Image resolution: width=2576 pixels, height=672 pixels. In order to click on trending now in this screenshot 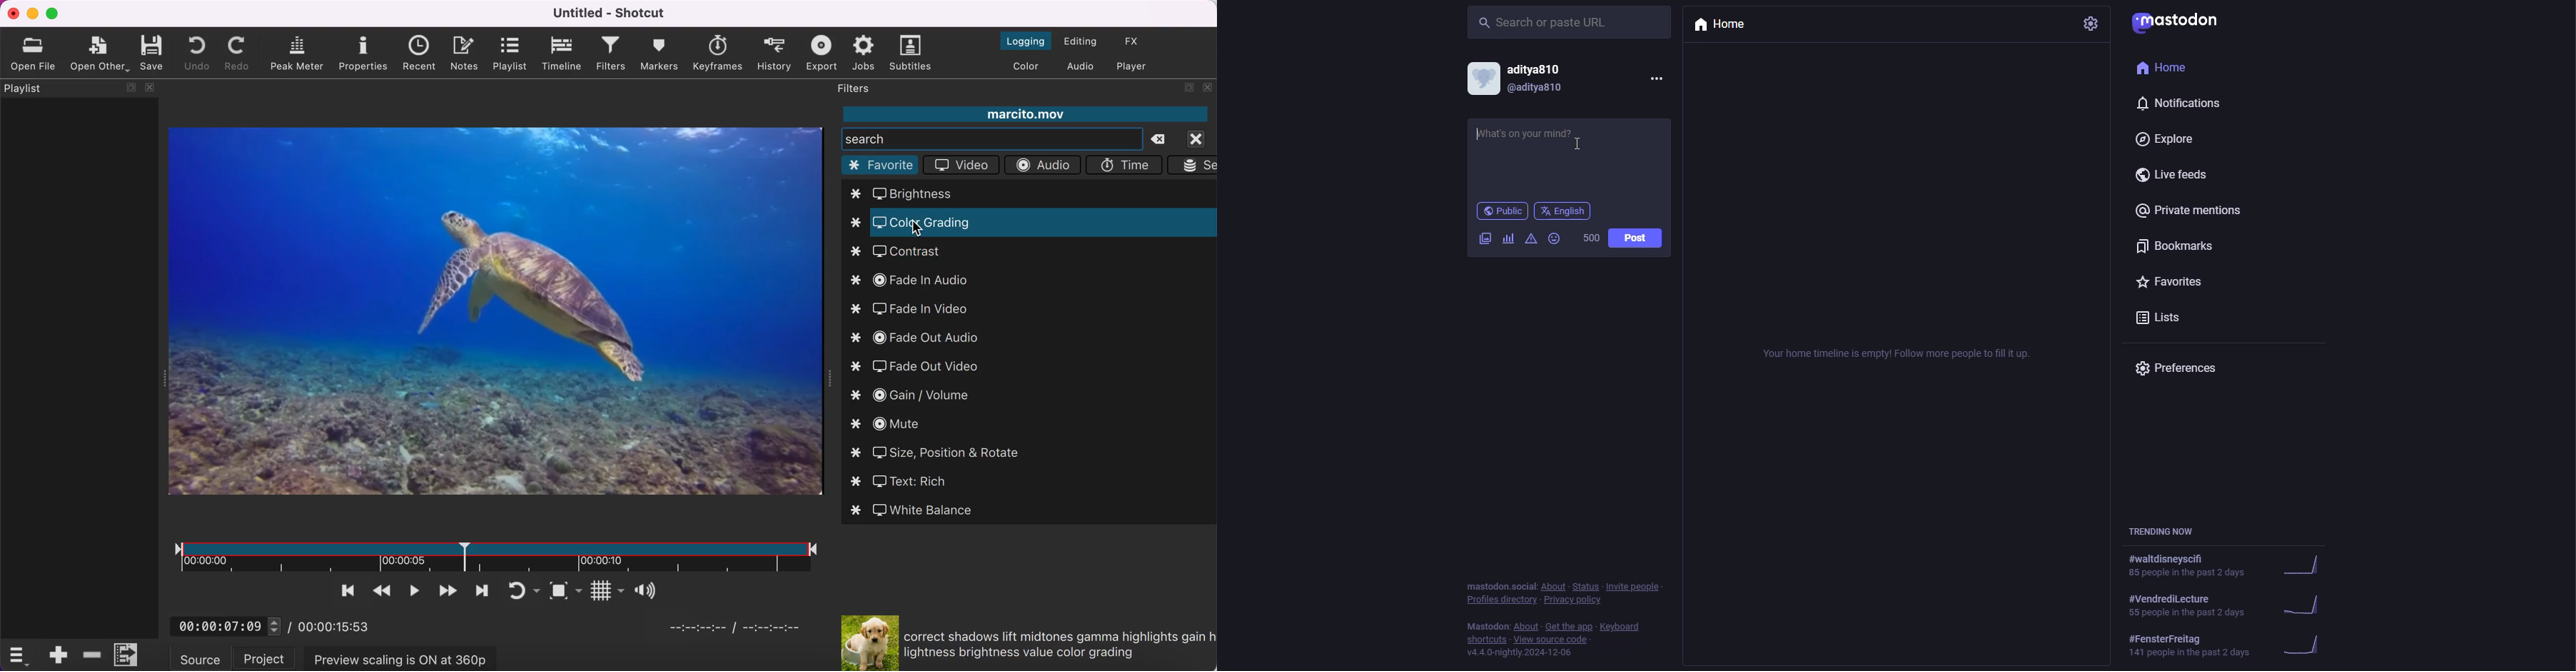, I will do `click(2163, 532)`.